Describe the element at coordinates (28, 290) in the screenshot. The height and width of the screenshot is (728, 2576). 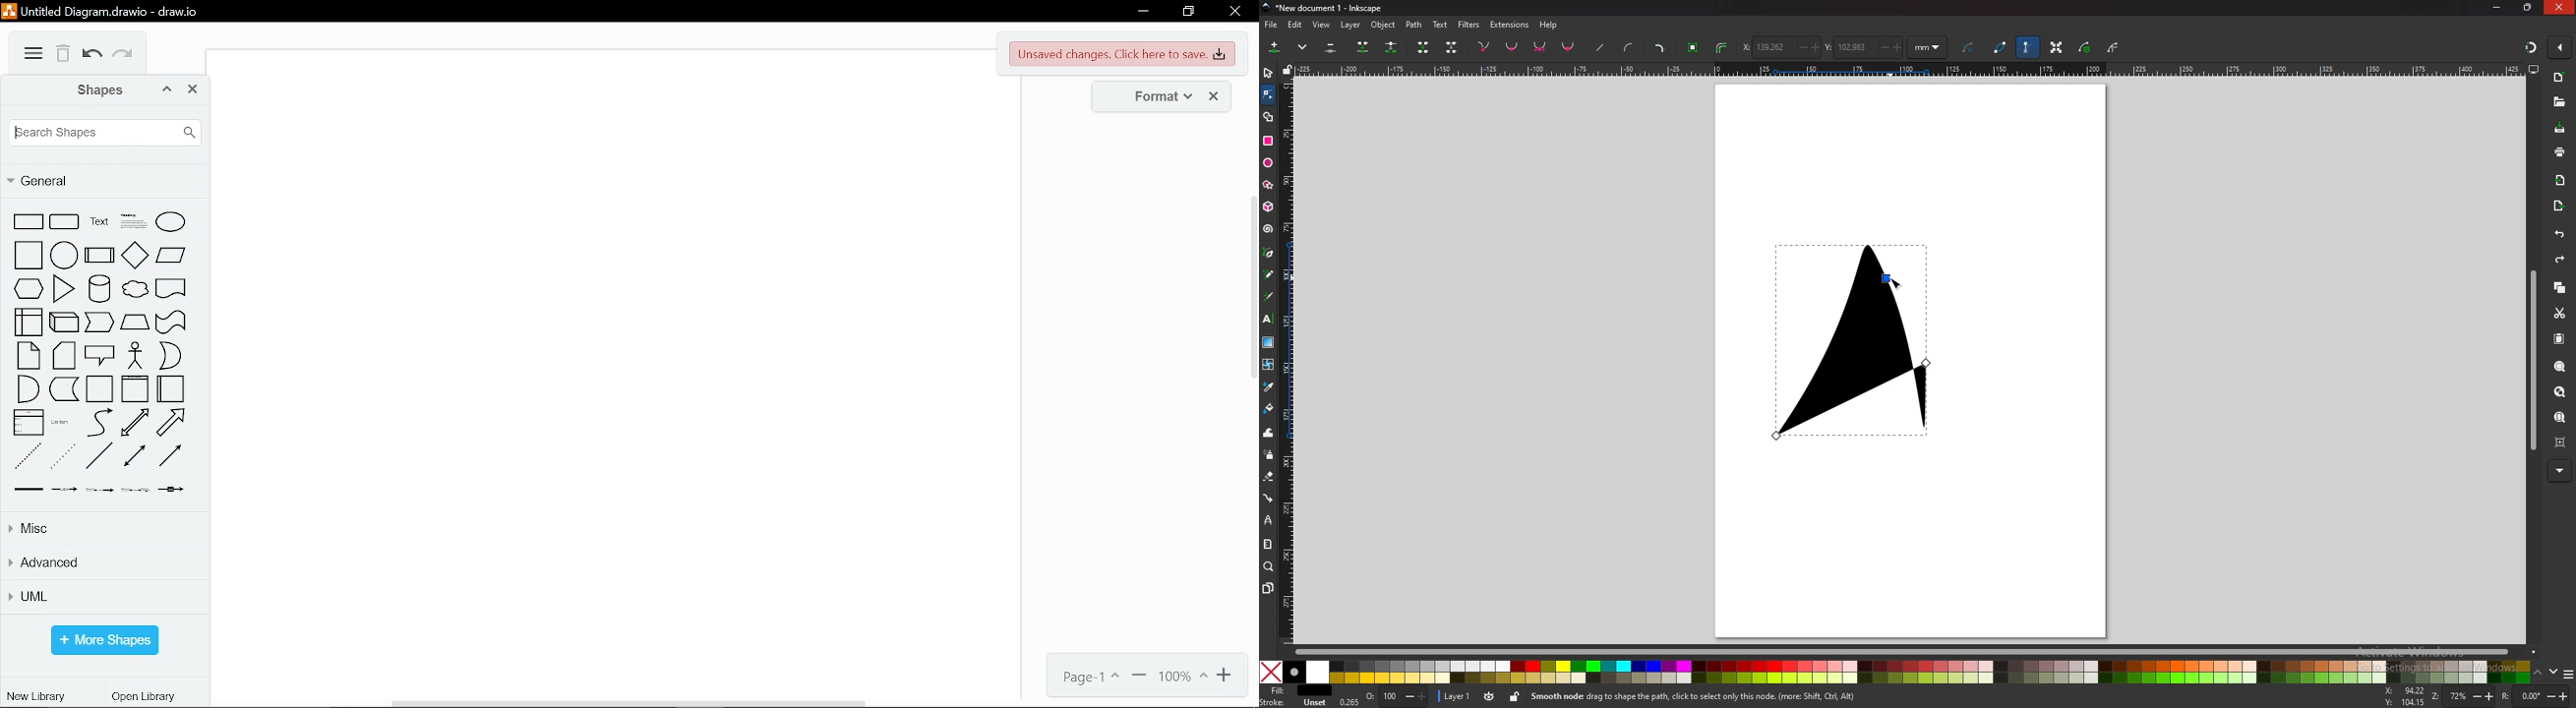
I see `hexagon` at that location.